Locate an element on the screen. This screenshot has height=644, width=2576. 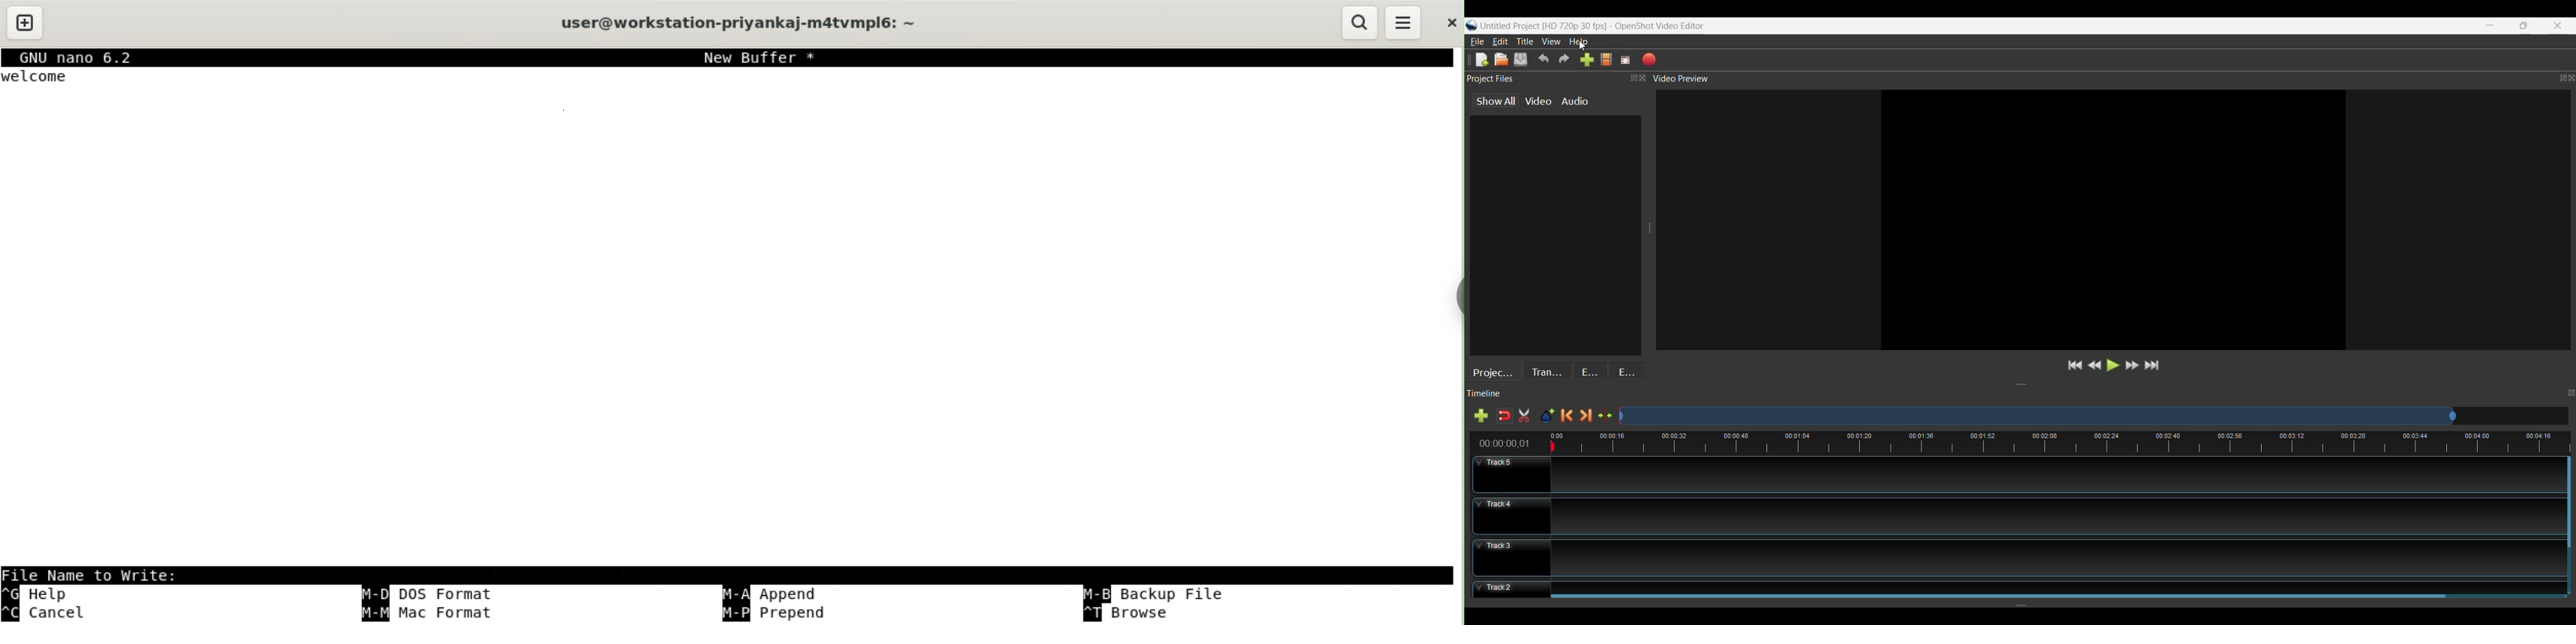
View is located at coordinates (1552, 41).